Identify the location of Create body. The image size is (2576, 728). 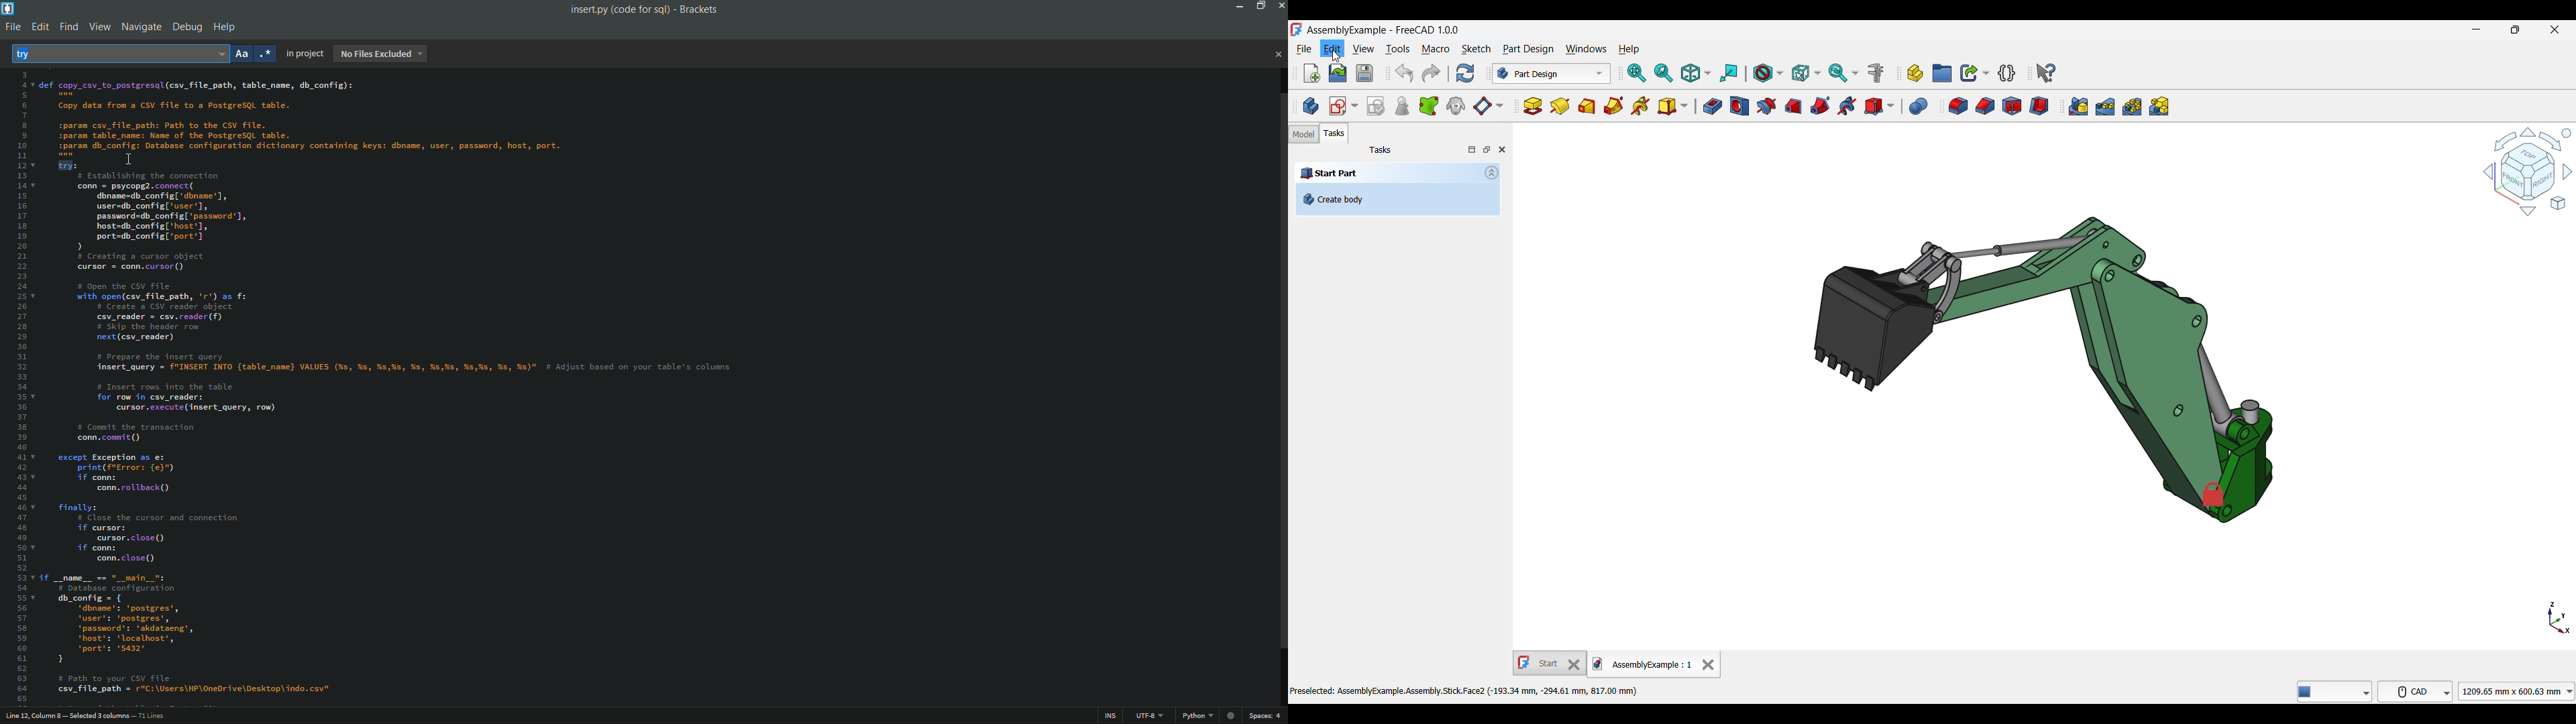
(1398, 199).